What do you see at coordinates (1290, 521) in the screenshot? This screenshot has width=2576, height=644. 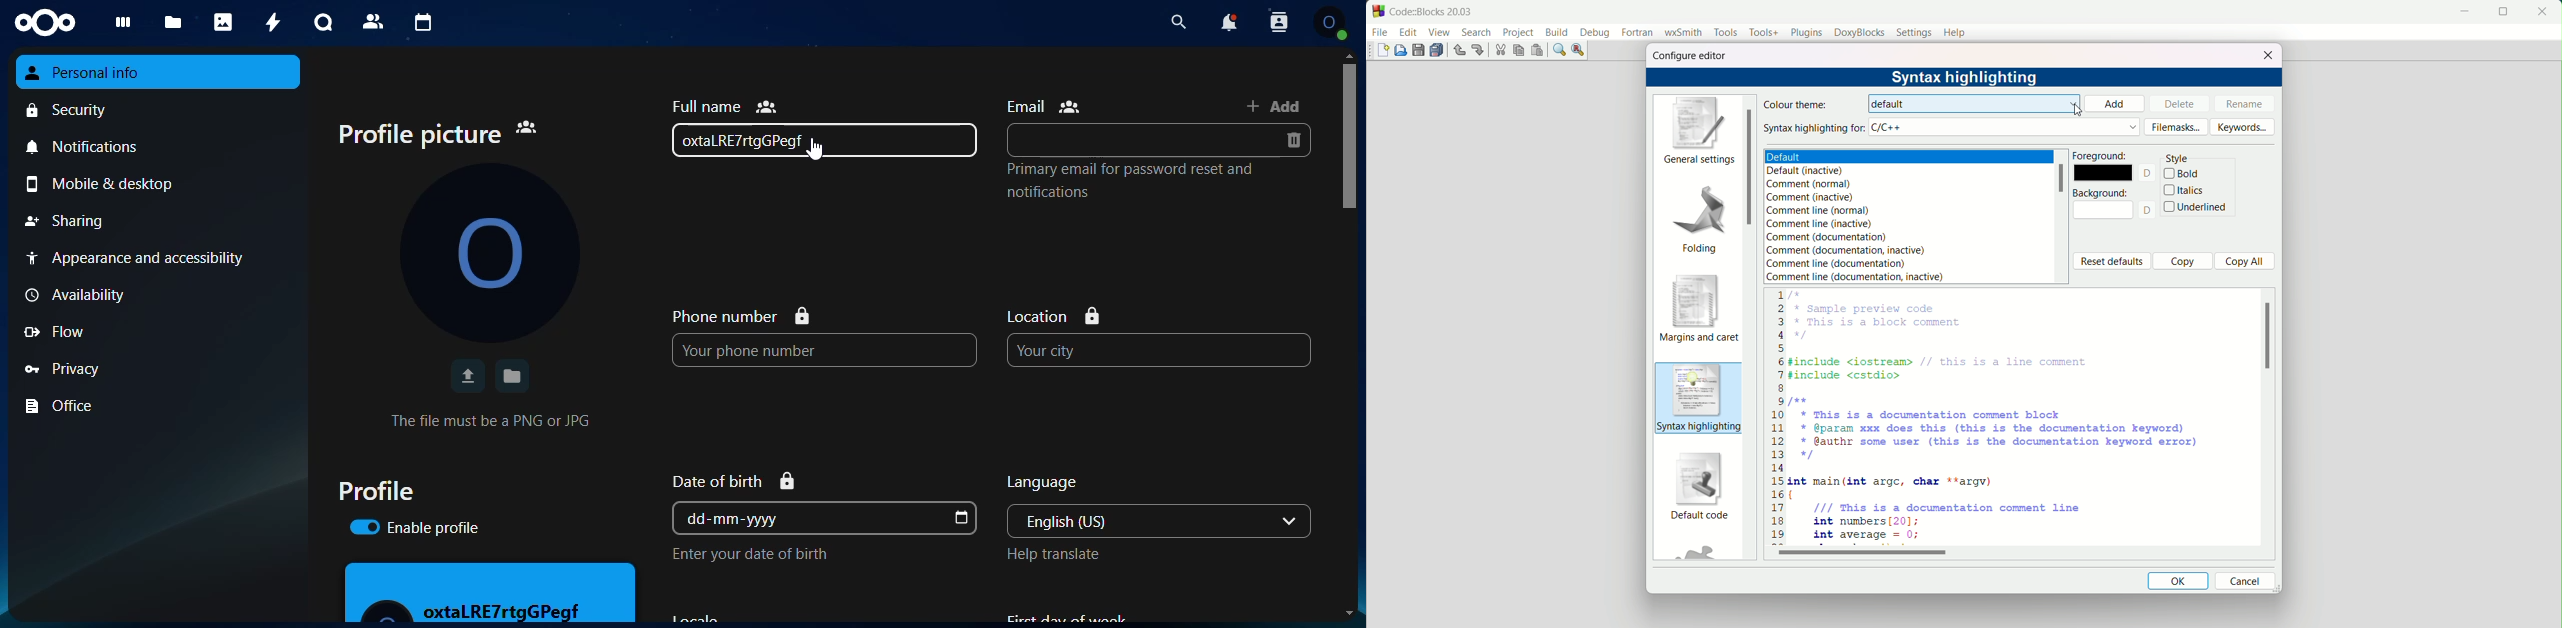 I see `drop down` at bounding box center [1290, 521].